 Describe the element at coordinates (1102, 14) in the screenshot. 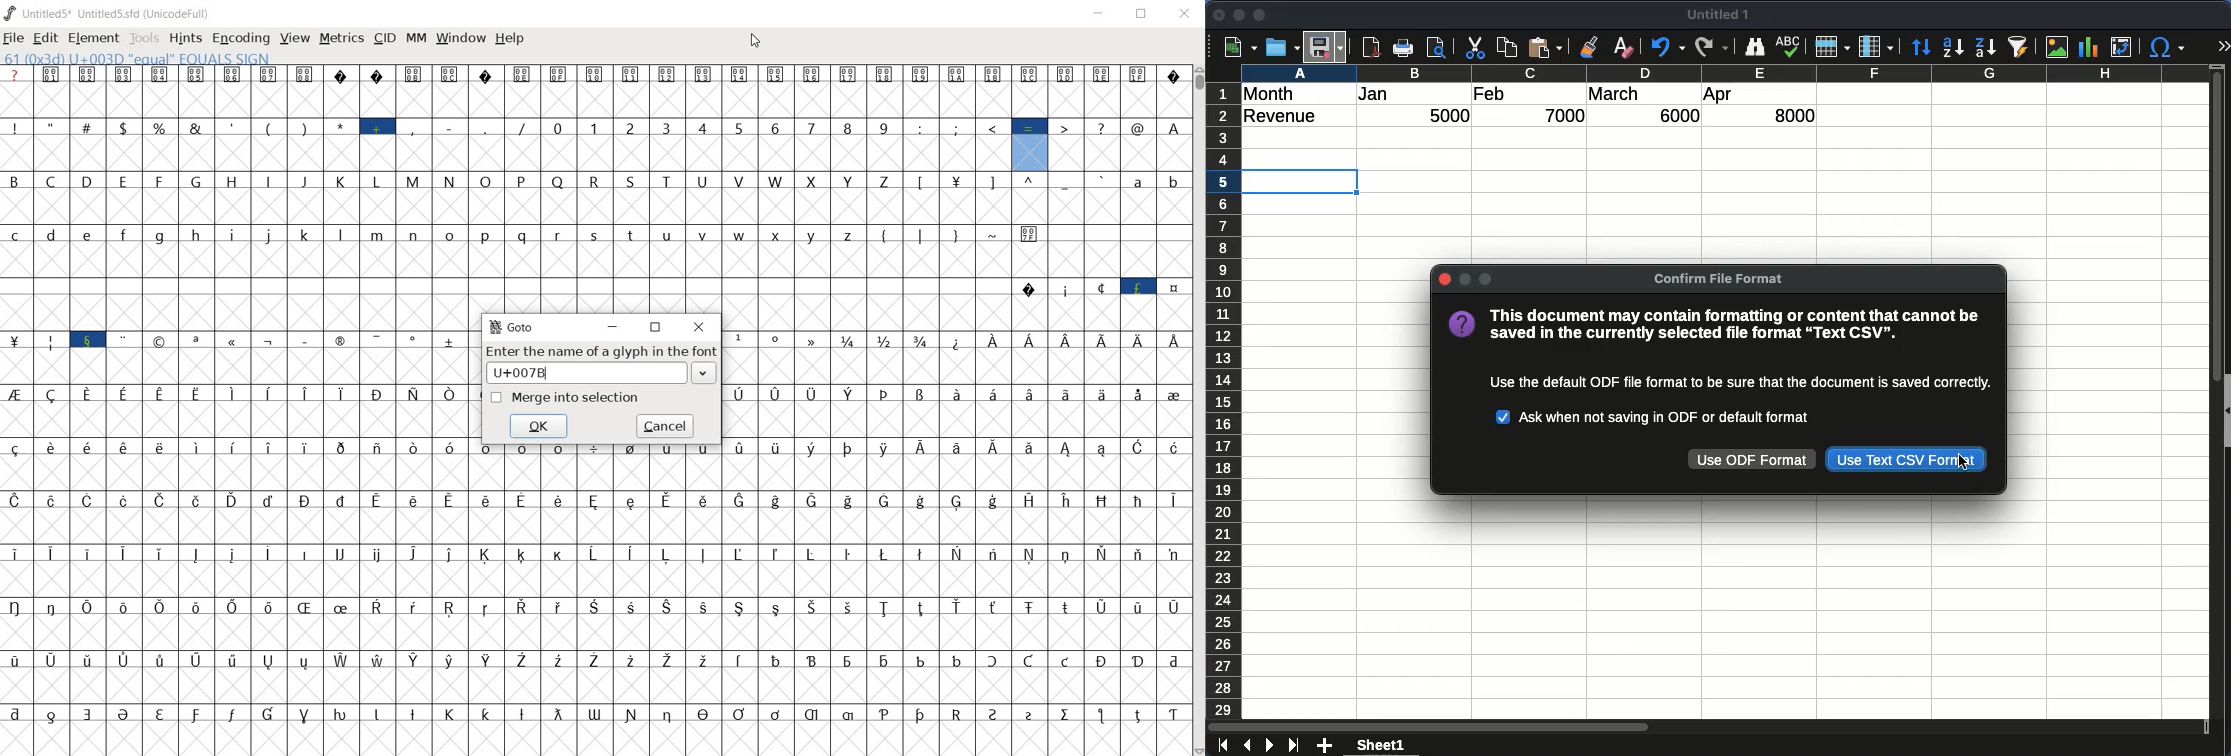

I see `minimize` at that location.